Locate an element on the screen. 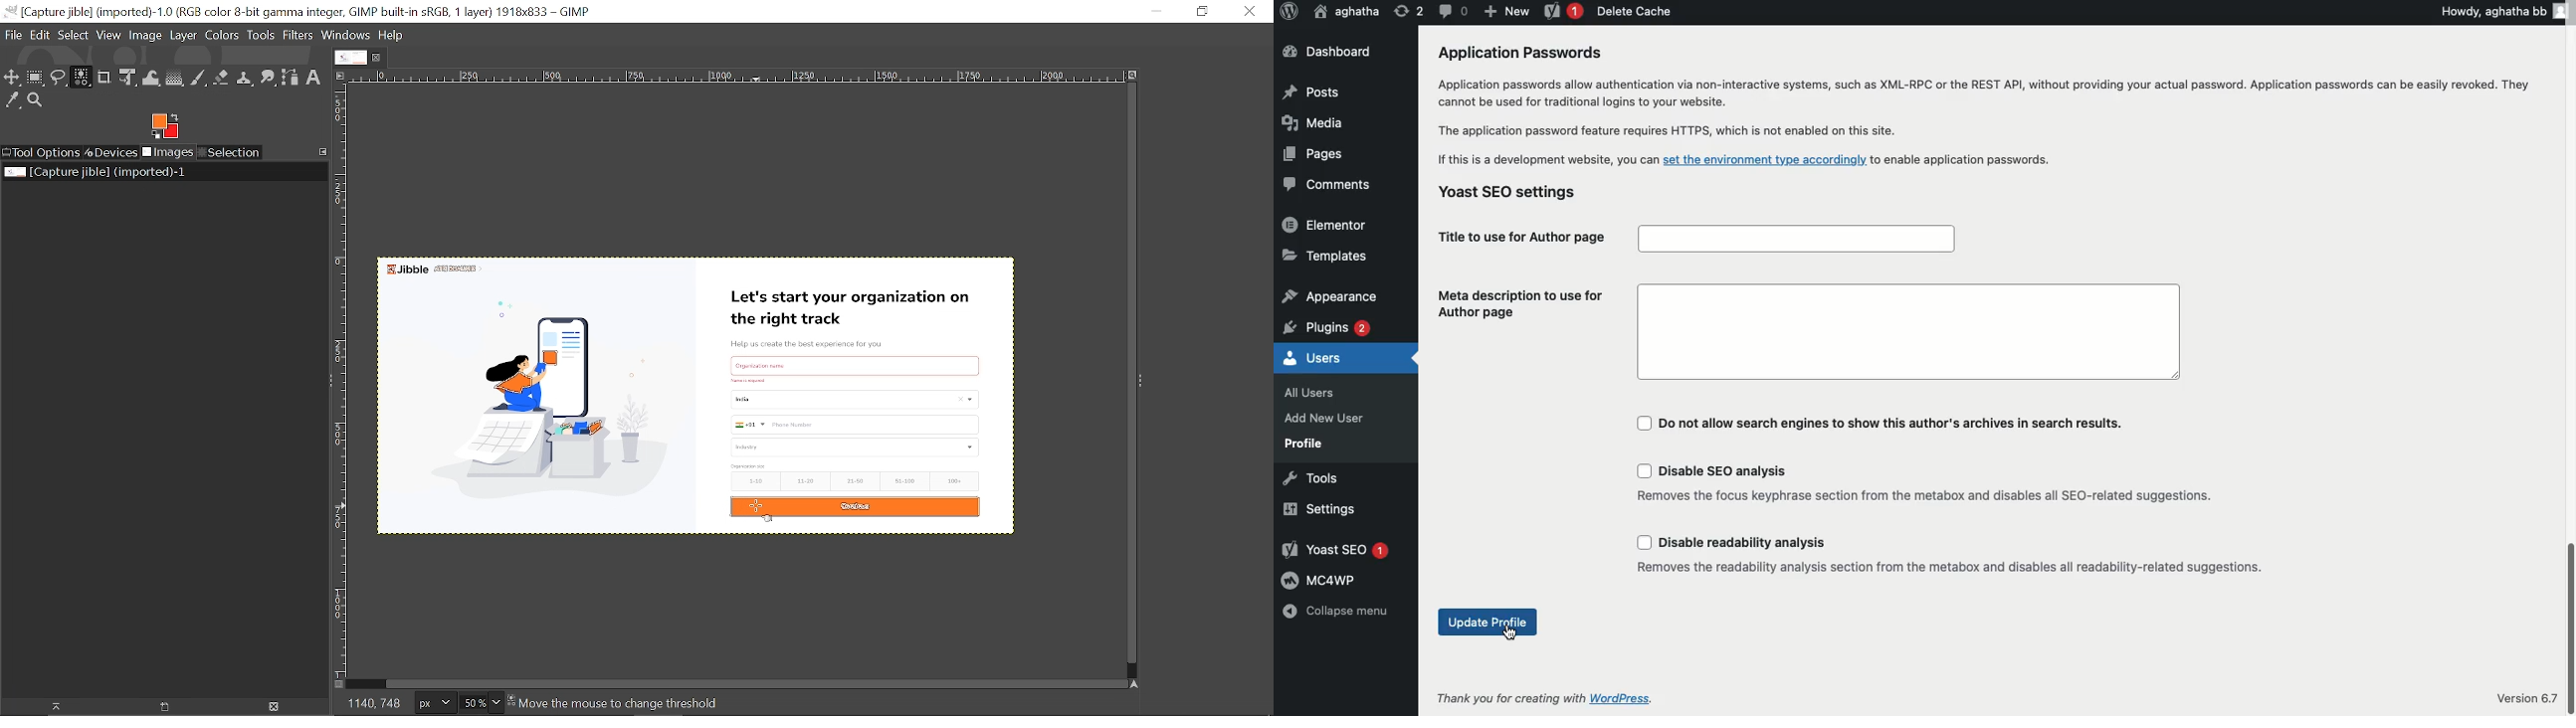 The width and height of the screenshot is (2576, 728). Minimize is located at coordinates (1152, 10).